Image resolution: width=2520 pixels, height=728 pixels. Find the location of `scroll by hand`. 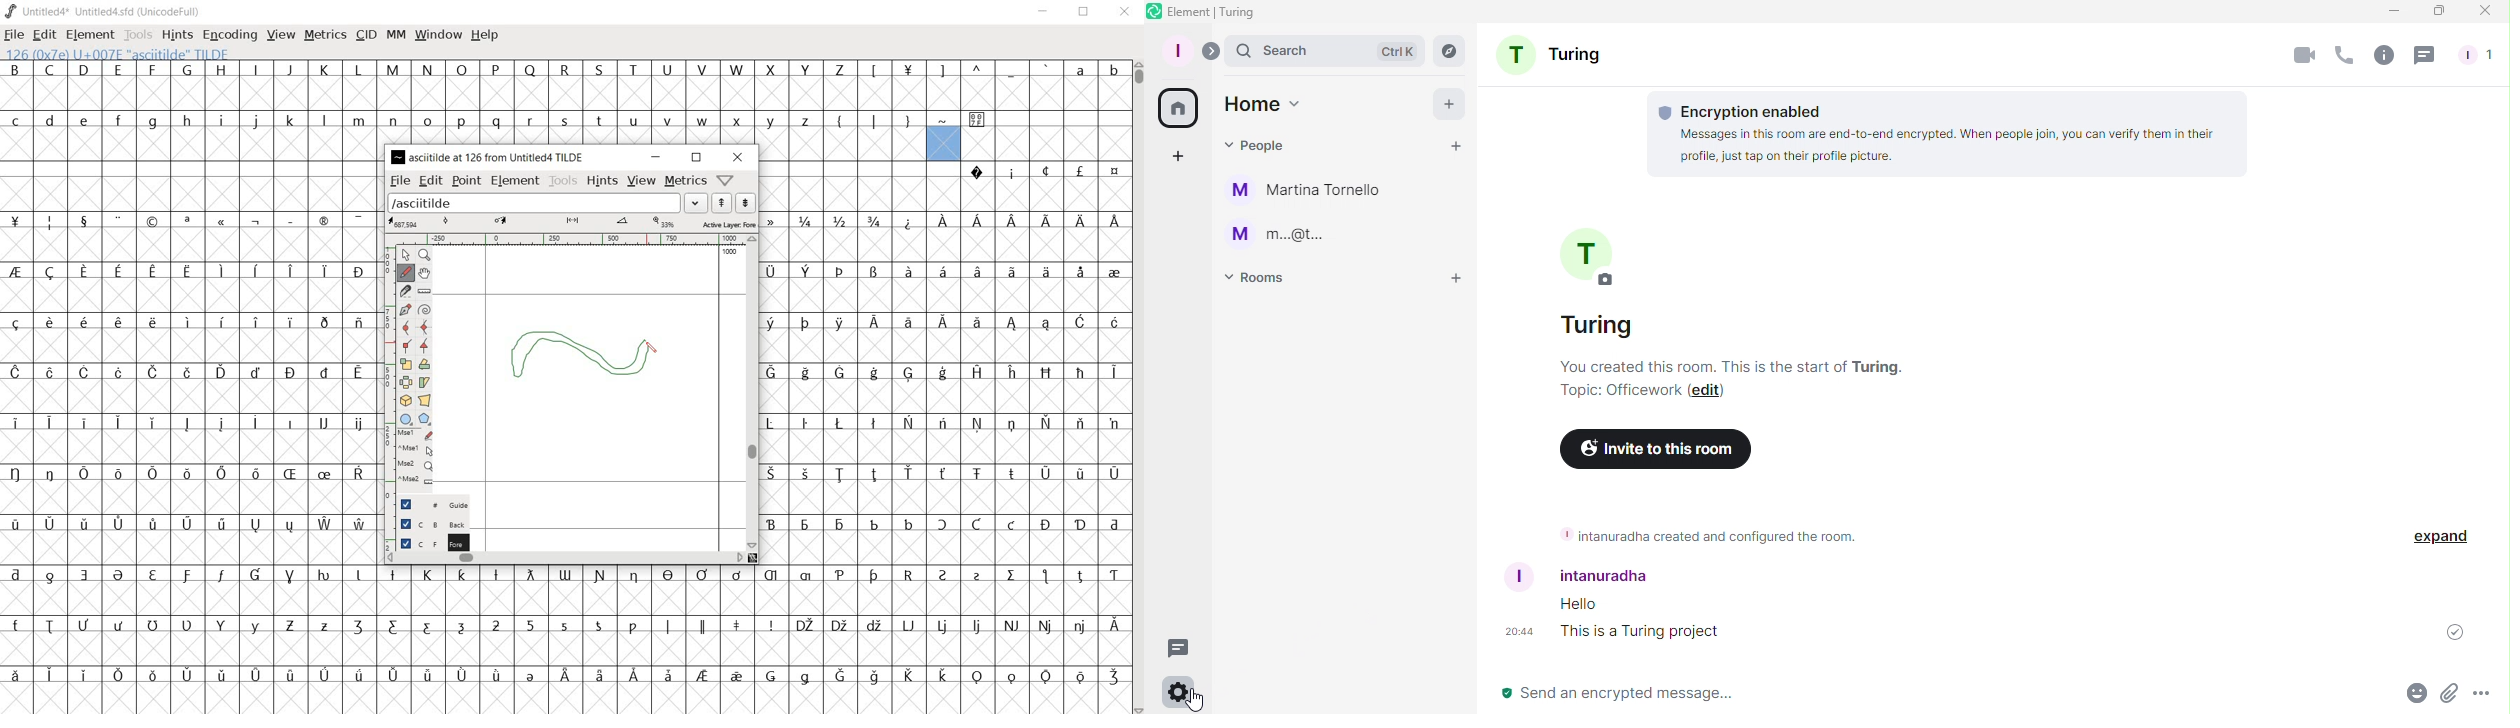

scroll by hand is located at coordinates (425, 274).